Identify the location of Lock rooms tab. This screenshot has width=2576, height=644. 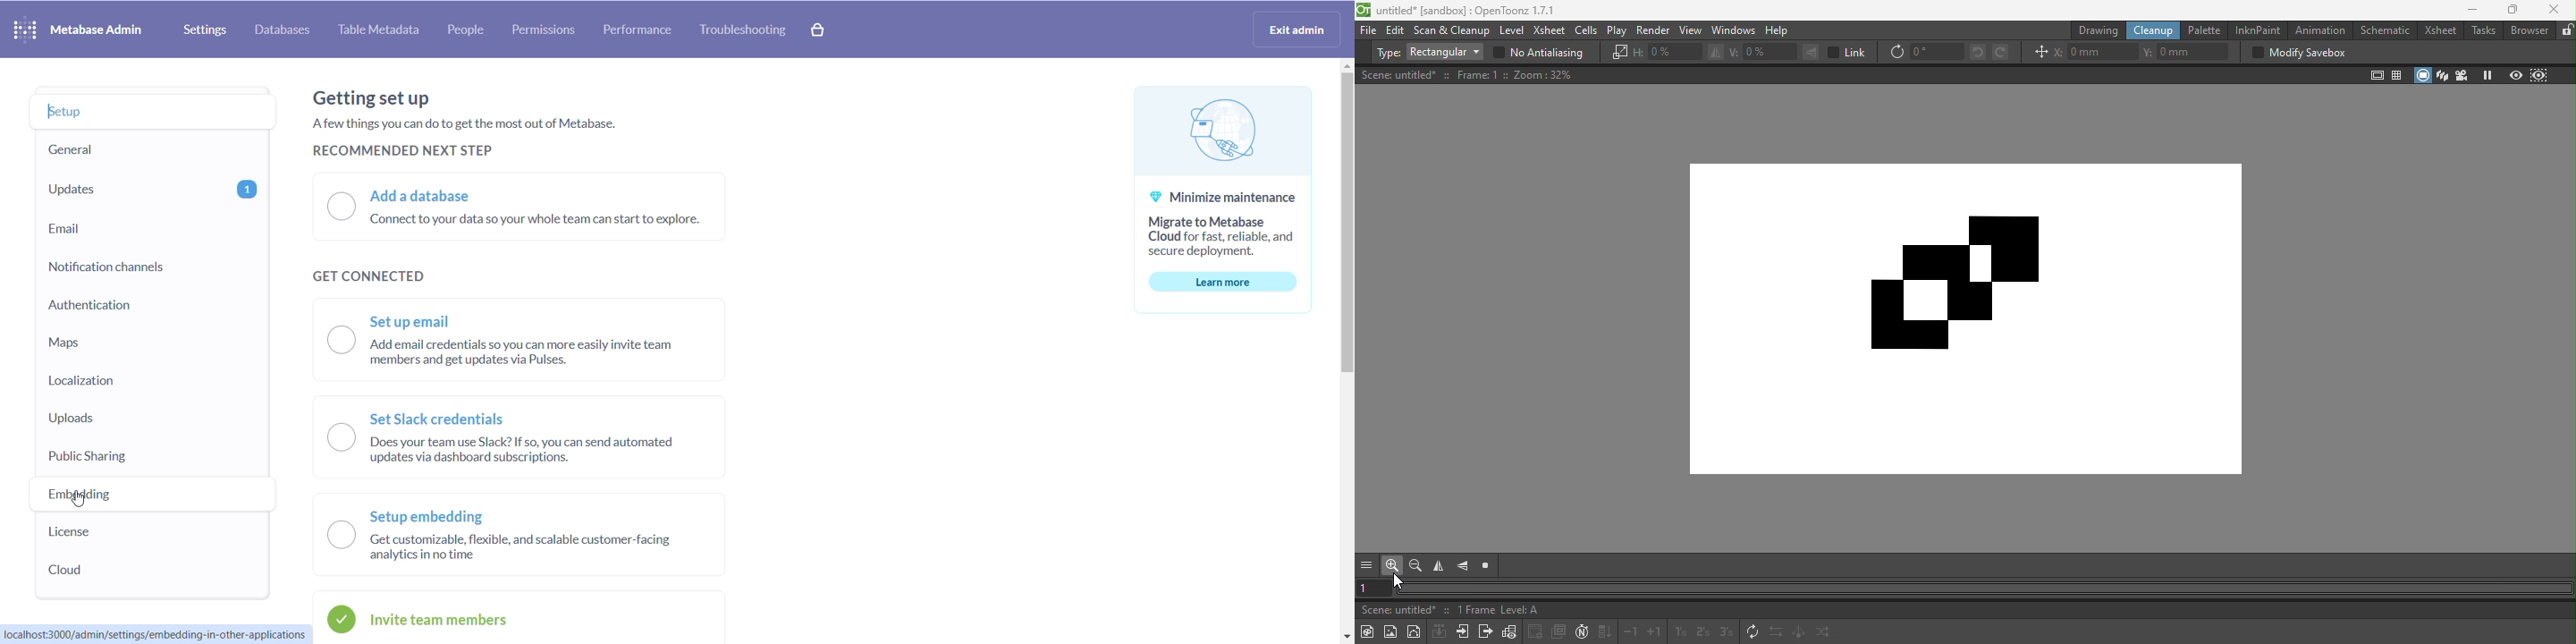
(2567, 30).